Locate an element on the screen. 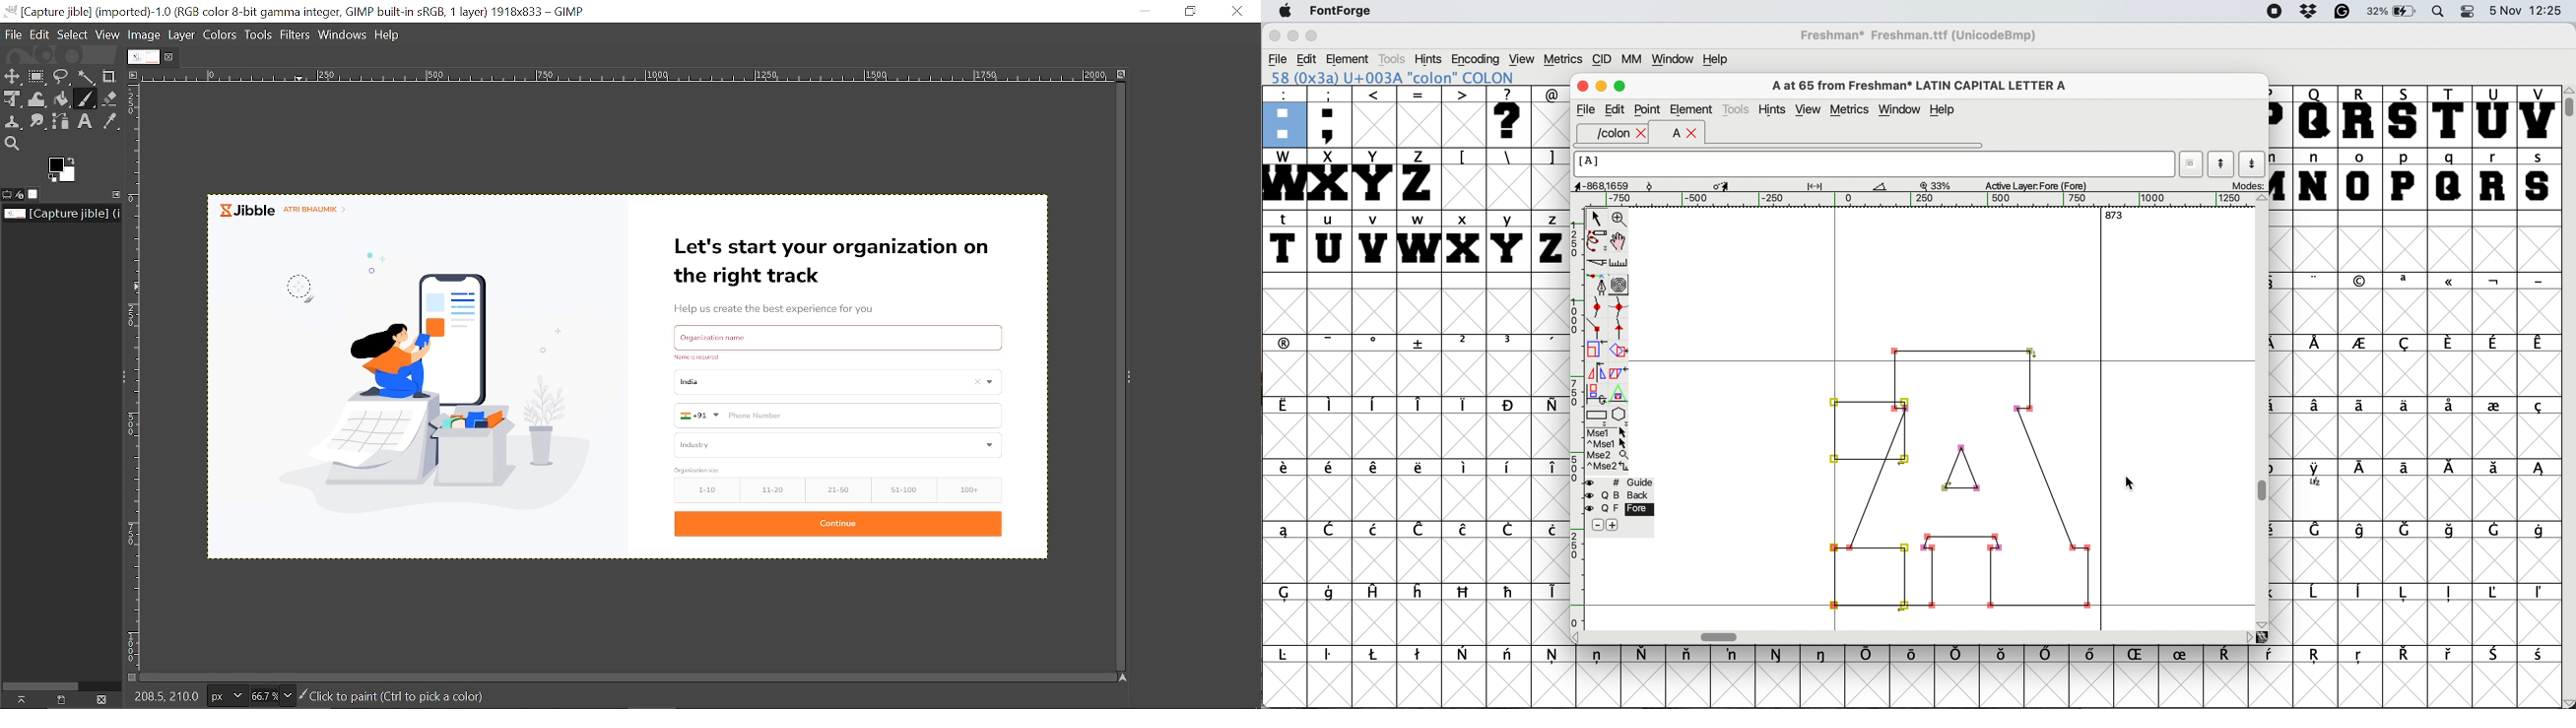 This screenshot has width=2576, height=728. Image is located at coordinates (145, 36).